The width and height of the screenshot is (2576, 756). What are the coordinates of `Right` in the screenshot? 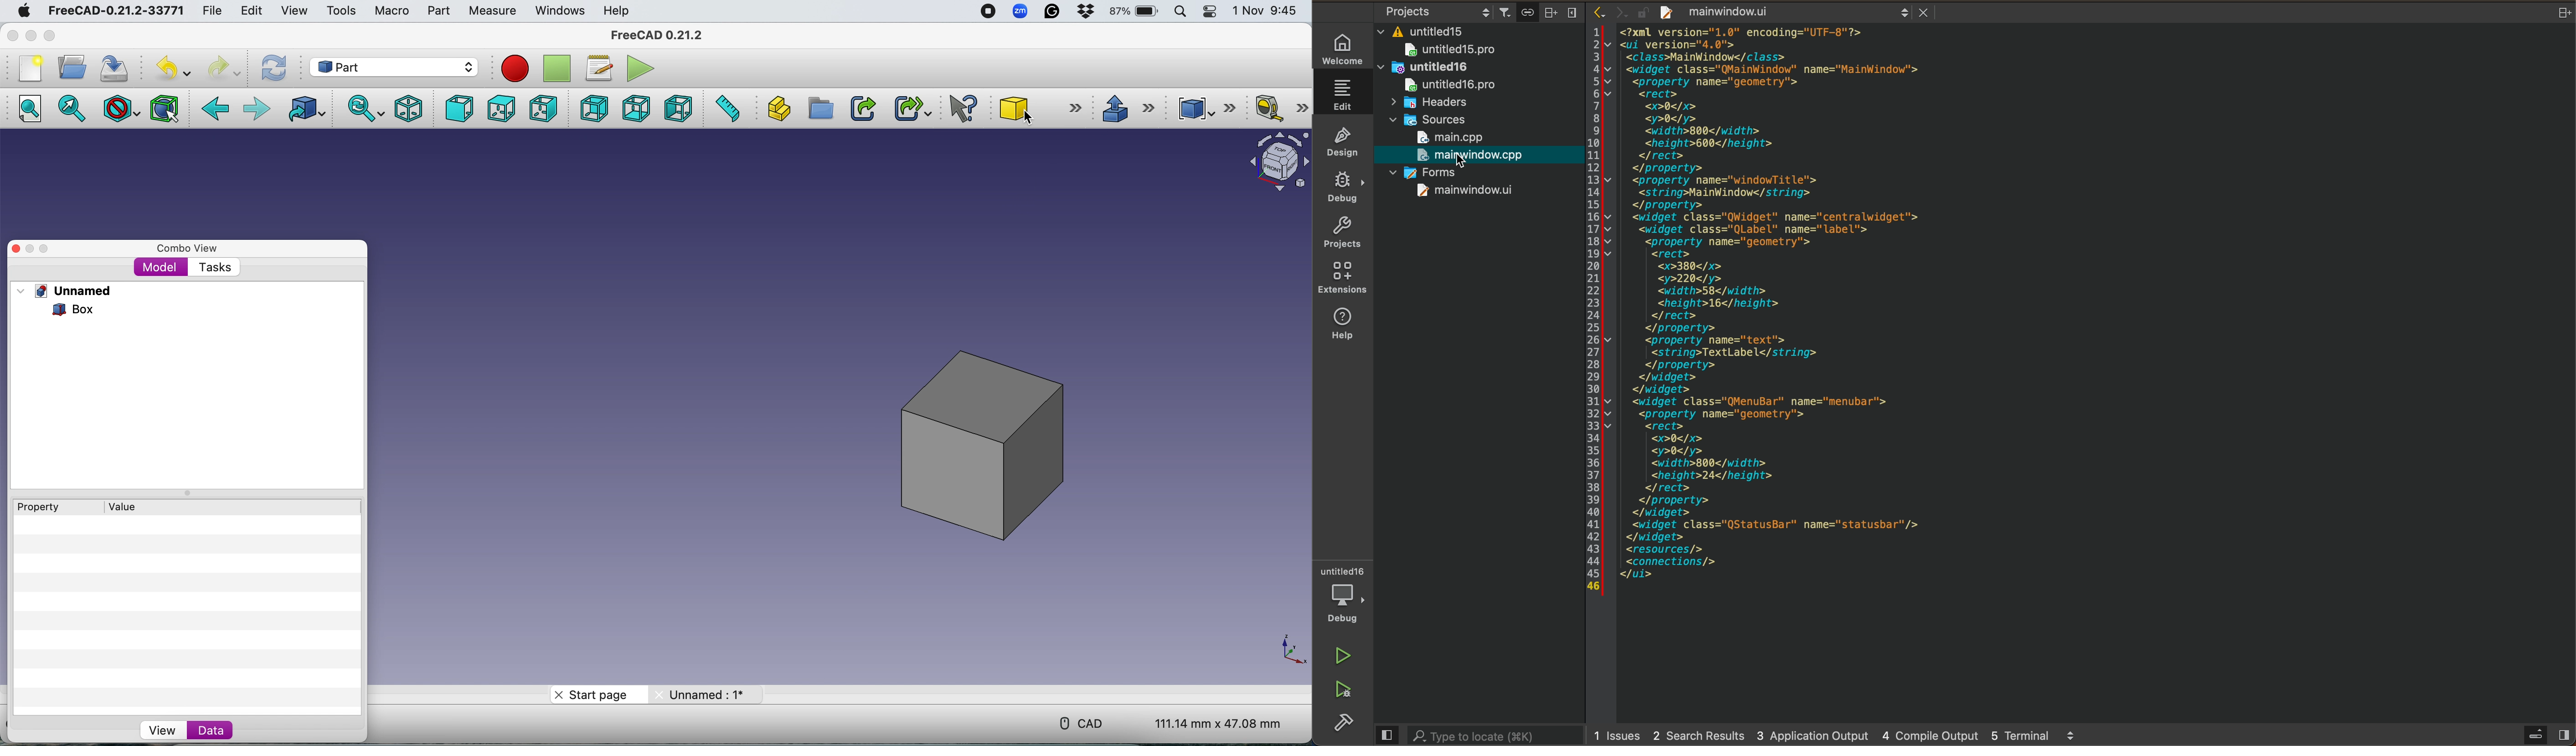 It's located at (543, 110).